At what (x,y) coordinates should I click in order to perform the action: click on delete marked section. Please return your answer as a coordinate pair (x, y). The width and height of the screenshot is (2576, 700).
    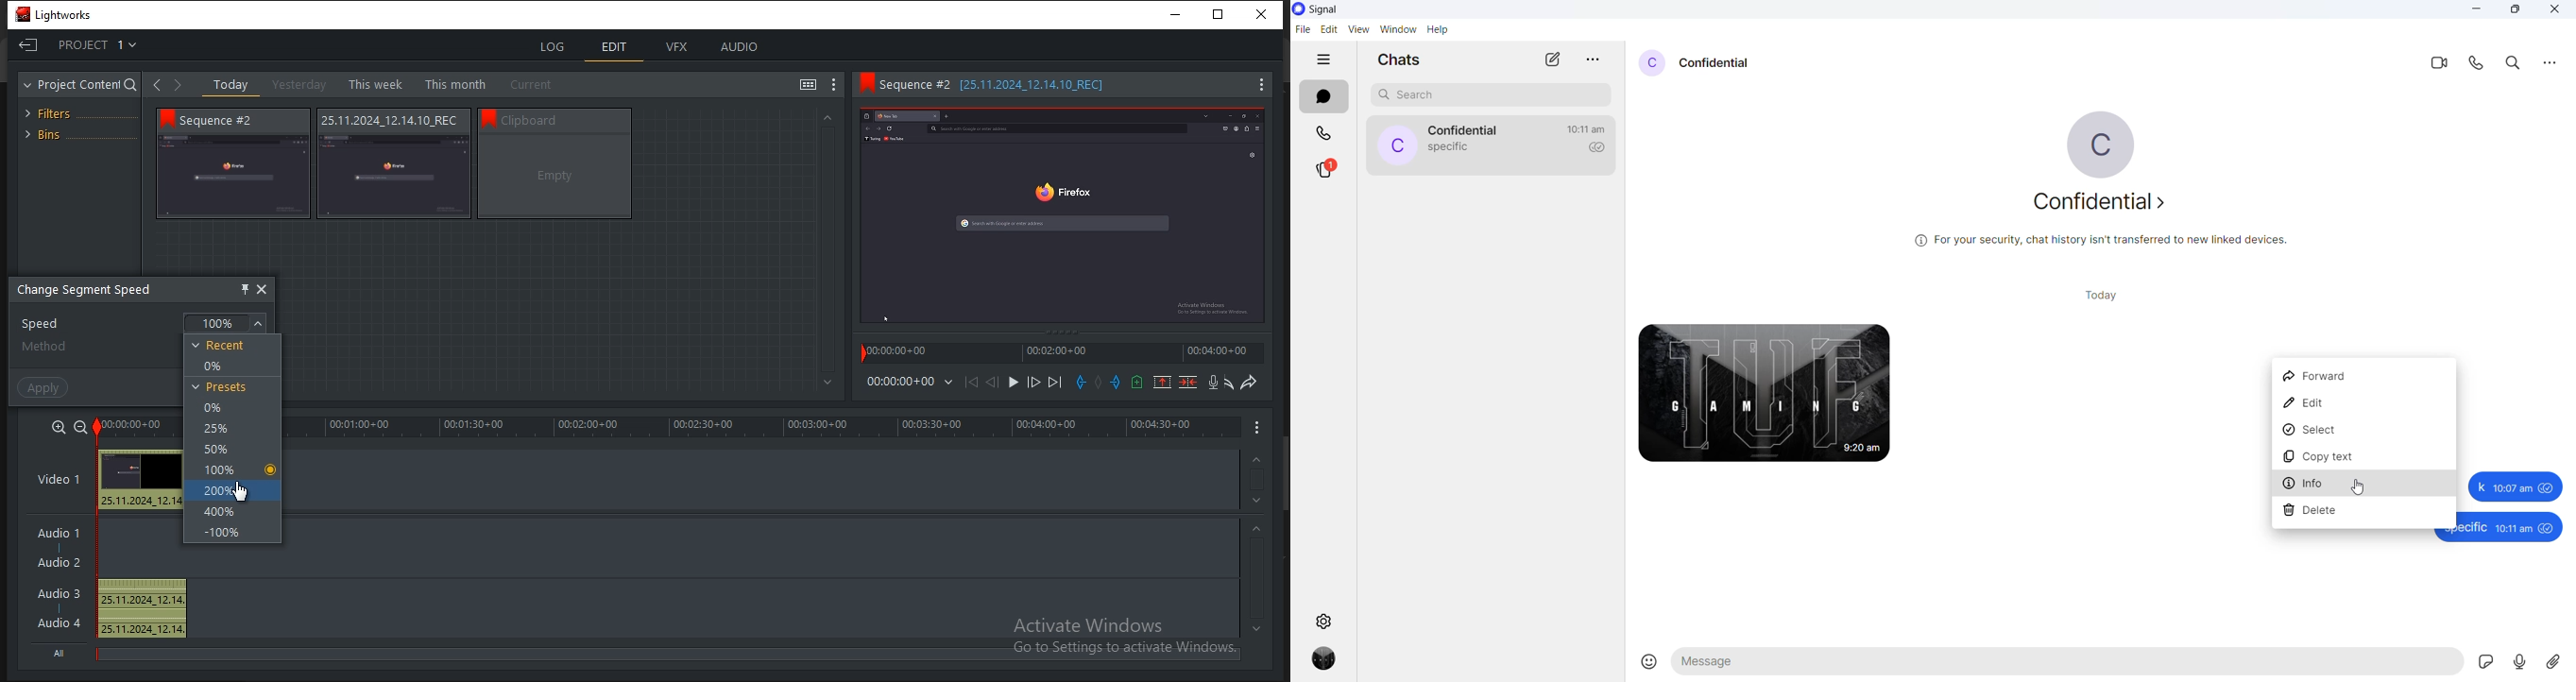
    Looking at the image, I should click on (1188, 383).